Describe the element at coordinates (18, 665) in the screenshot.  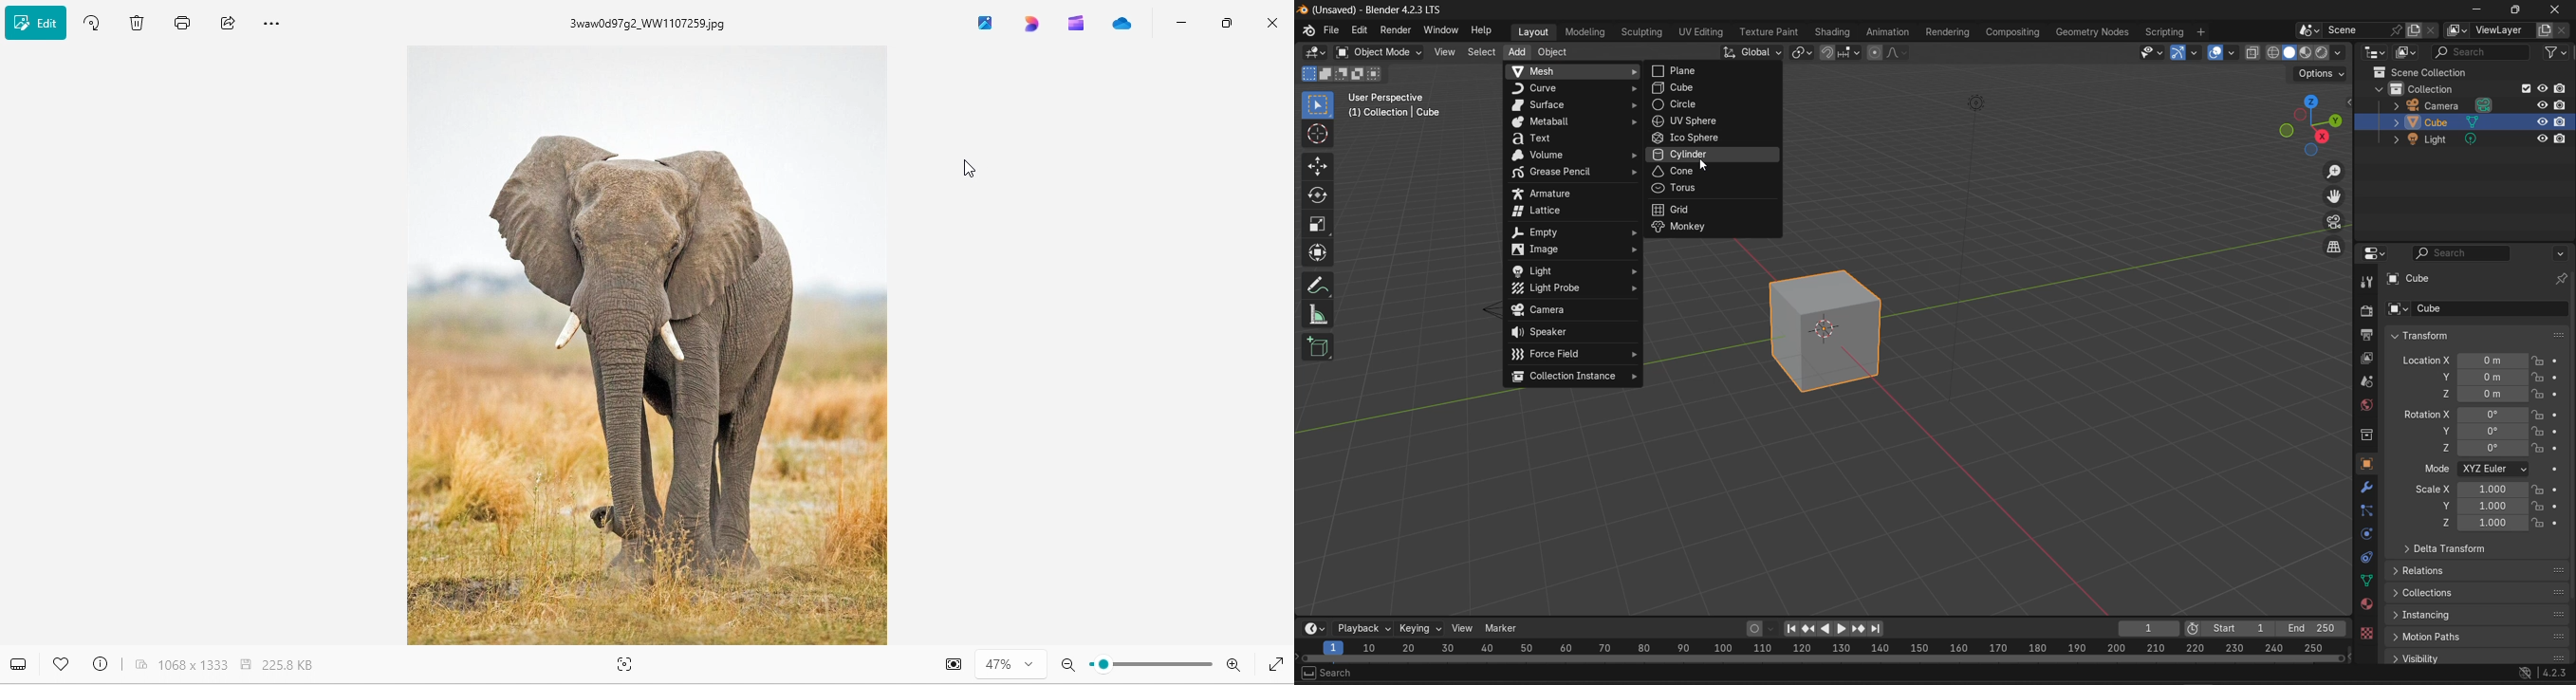
I see `show flimstrip` at that location.